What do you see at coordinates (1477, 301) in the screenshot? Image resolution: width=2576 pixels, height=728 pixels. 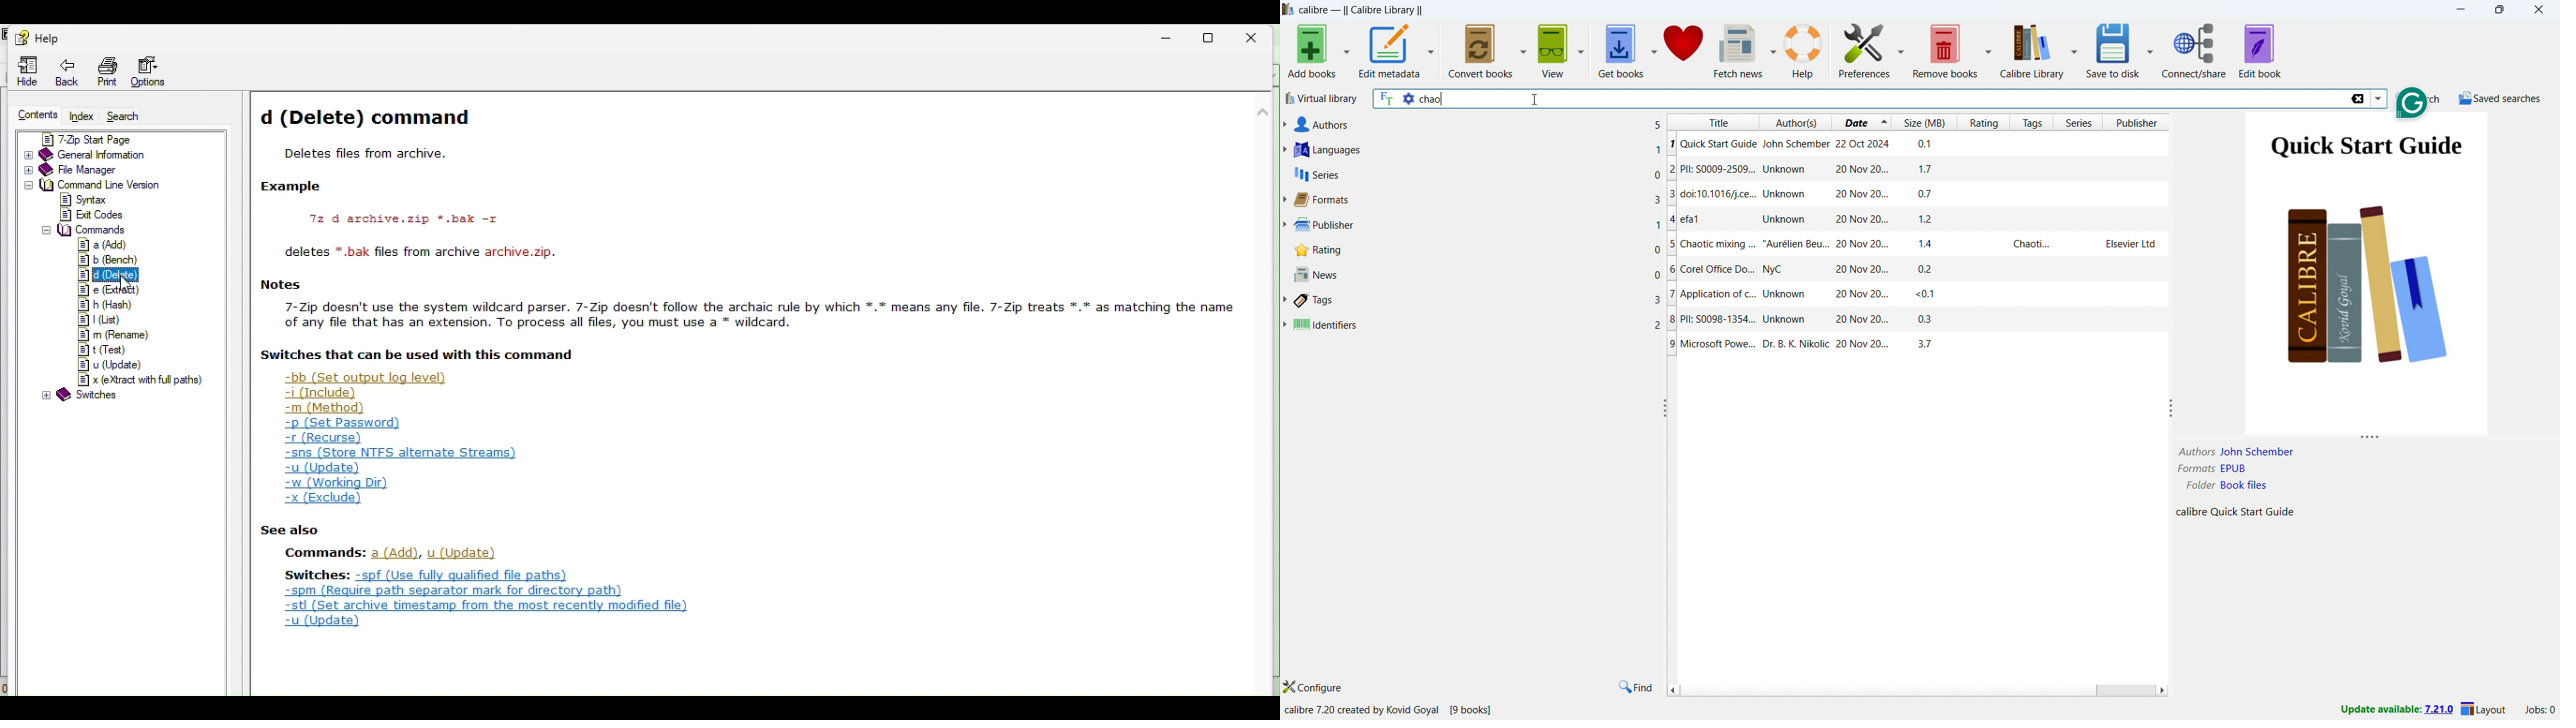 I see `tags` at bounding box center [1477, 301].